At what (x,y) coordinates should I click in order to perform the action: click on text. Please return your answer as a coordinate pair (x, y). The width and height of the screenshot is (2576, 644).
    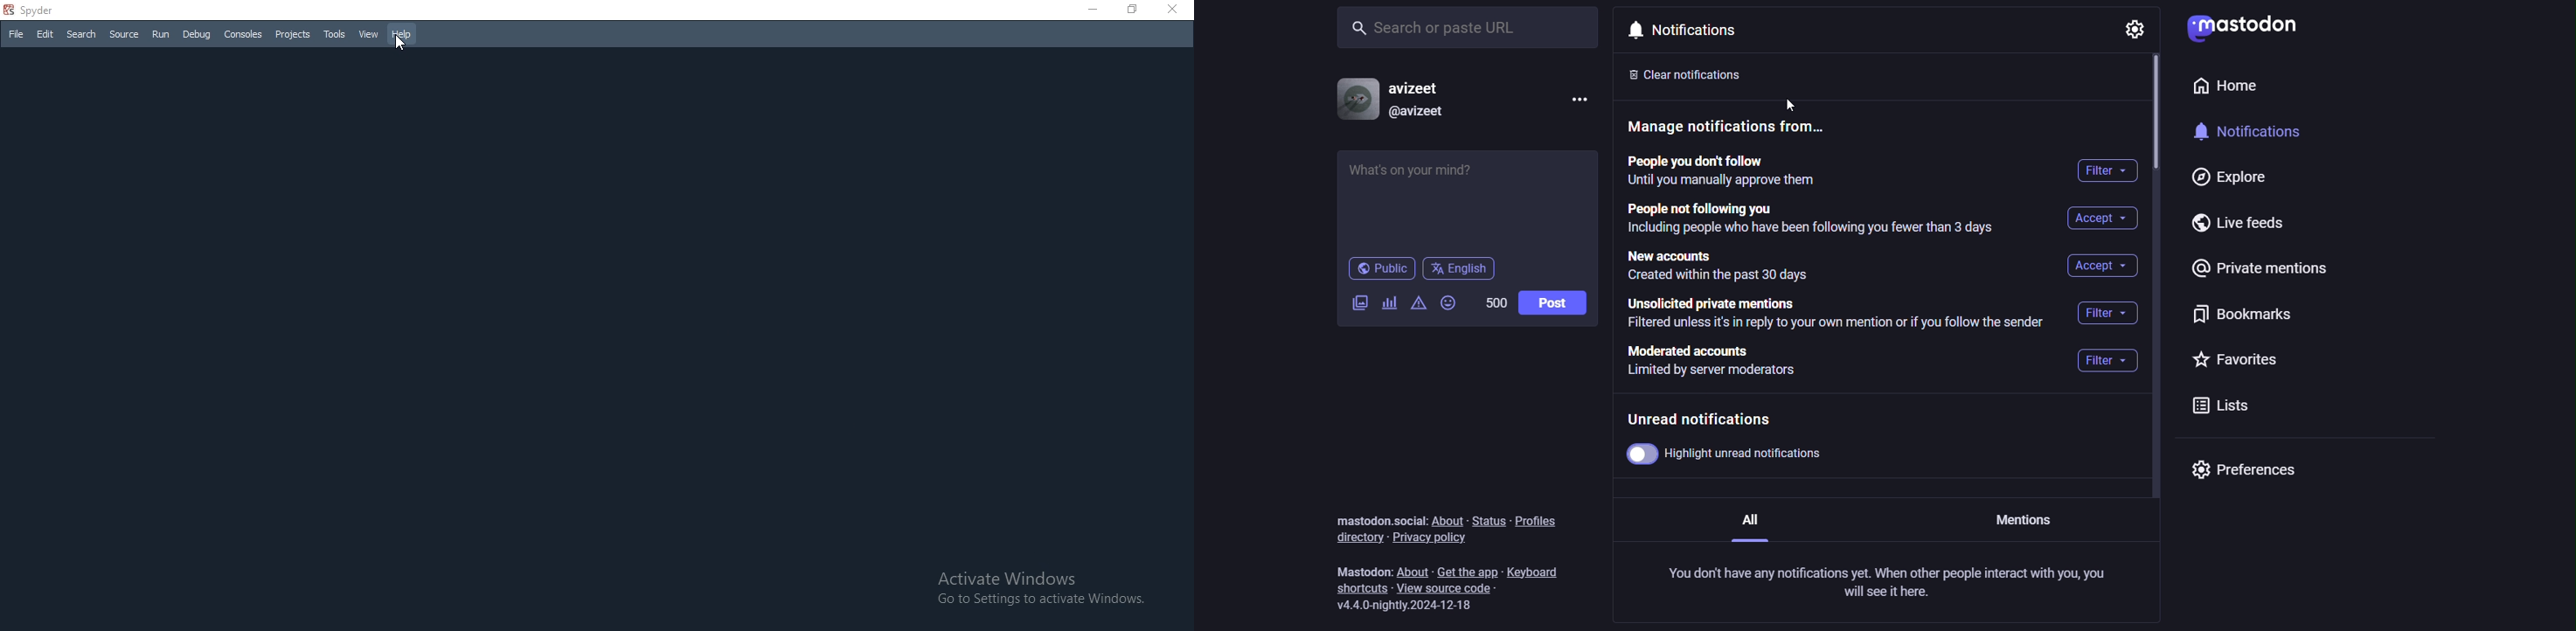
    Looking at the image, I should click on (1363, 573).